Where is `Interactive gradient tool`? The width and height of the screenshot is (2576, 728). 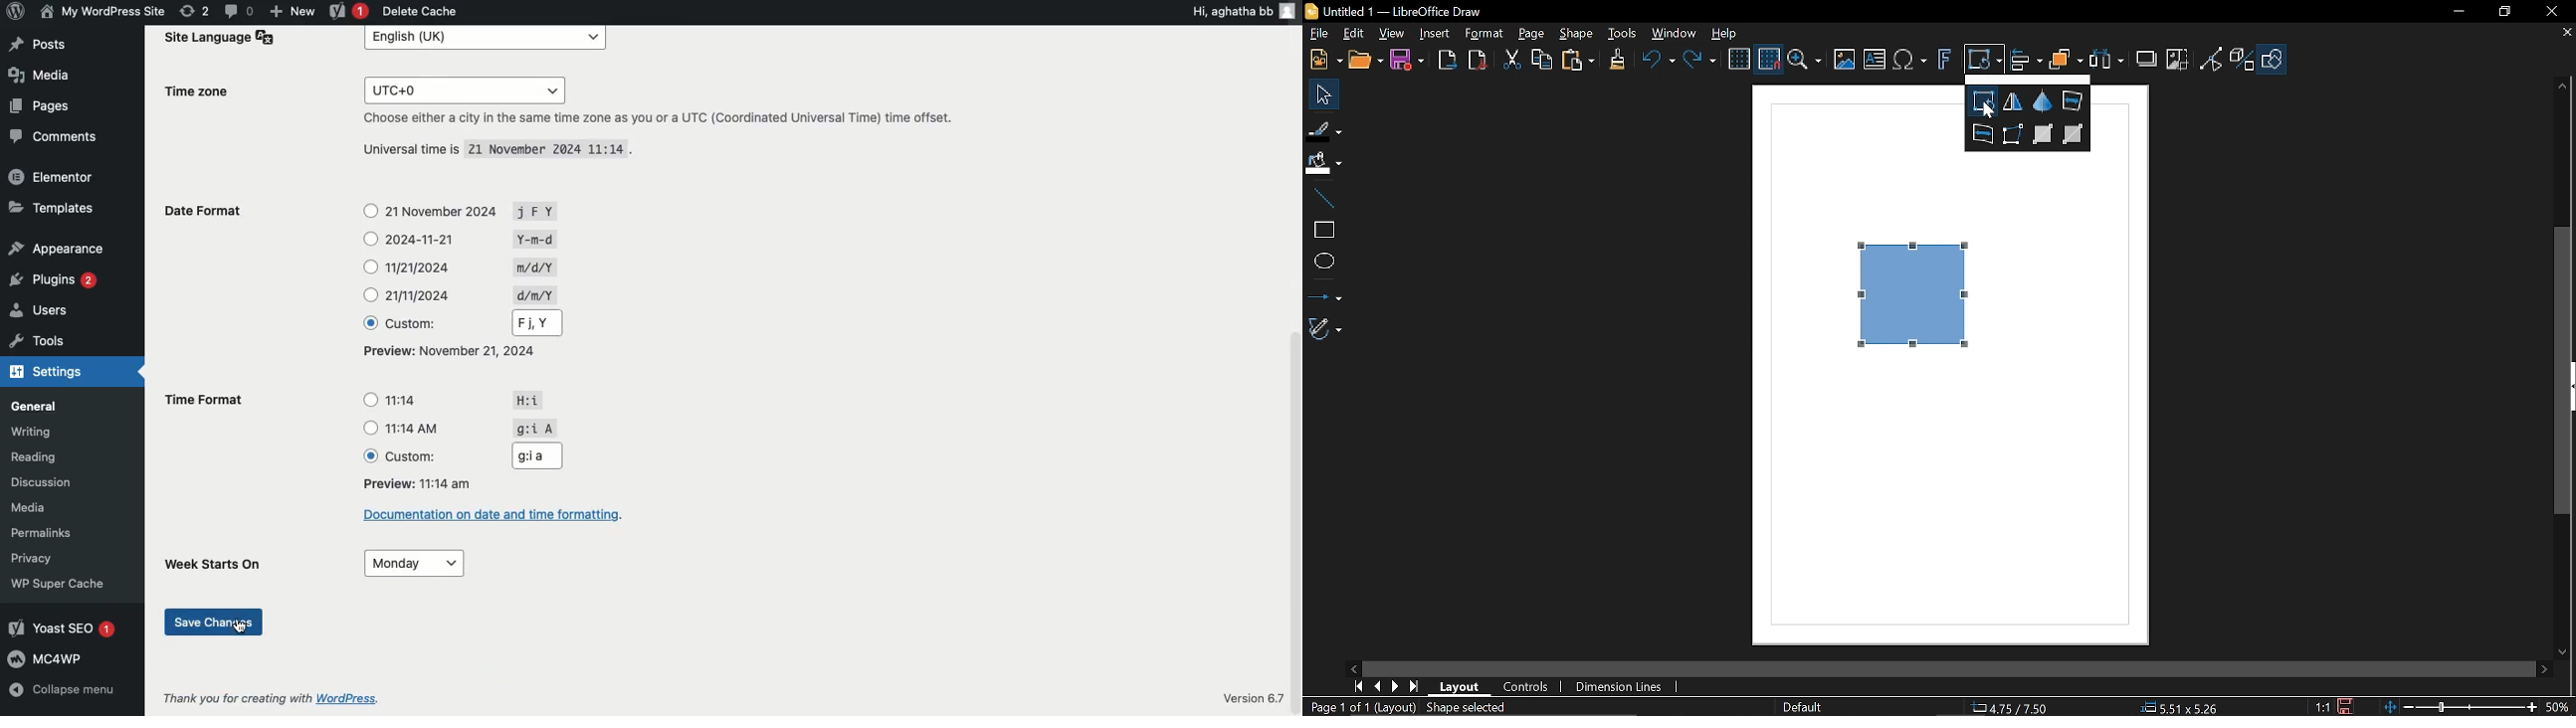 Interactive gradient tool is located at coordinates (2075, 135).